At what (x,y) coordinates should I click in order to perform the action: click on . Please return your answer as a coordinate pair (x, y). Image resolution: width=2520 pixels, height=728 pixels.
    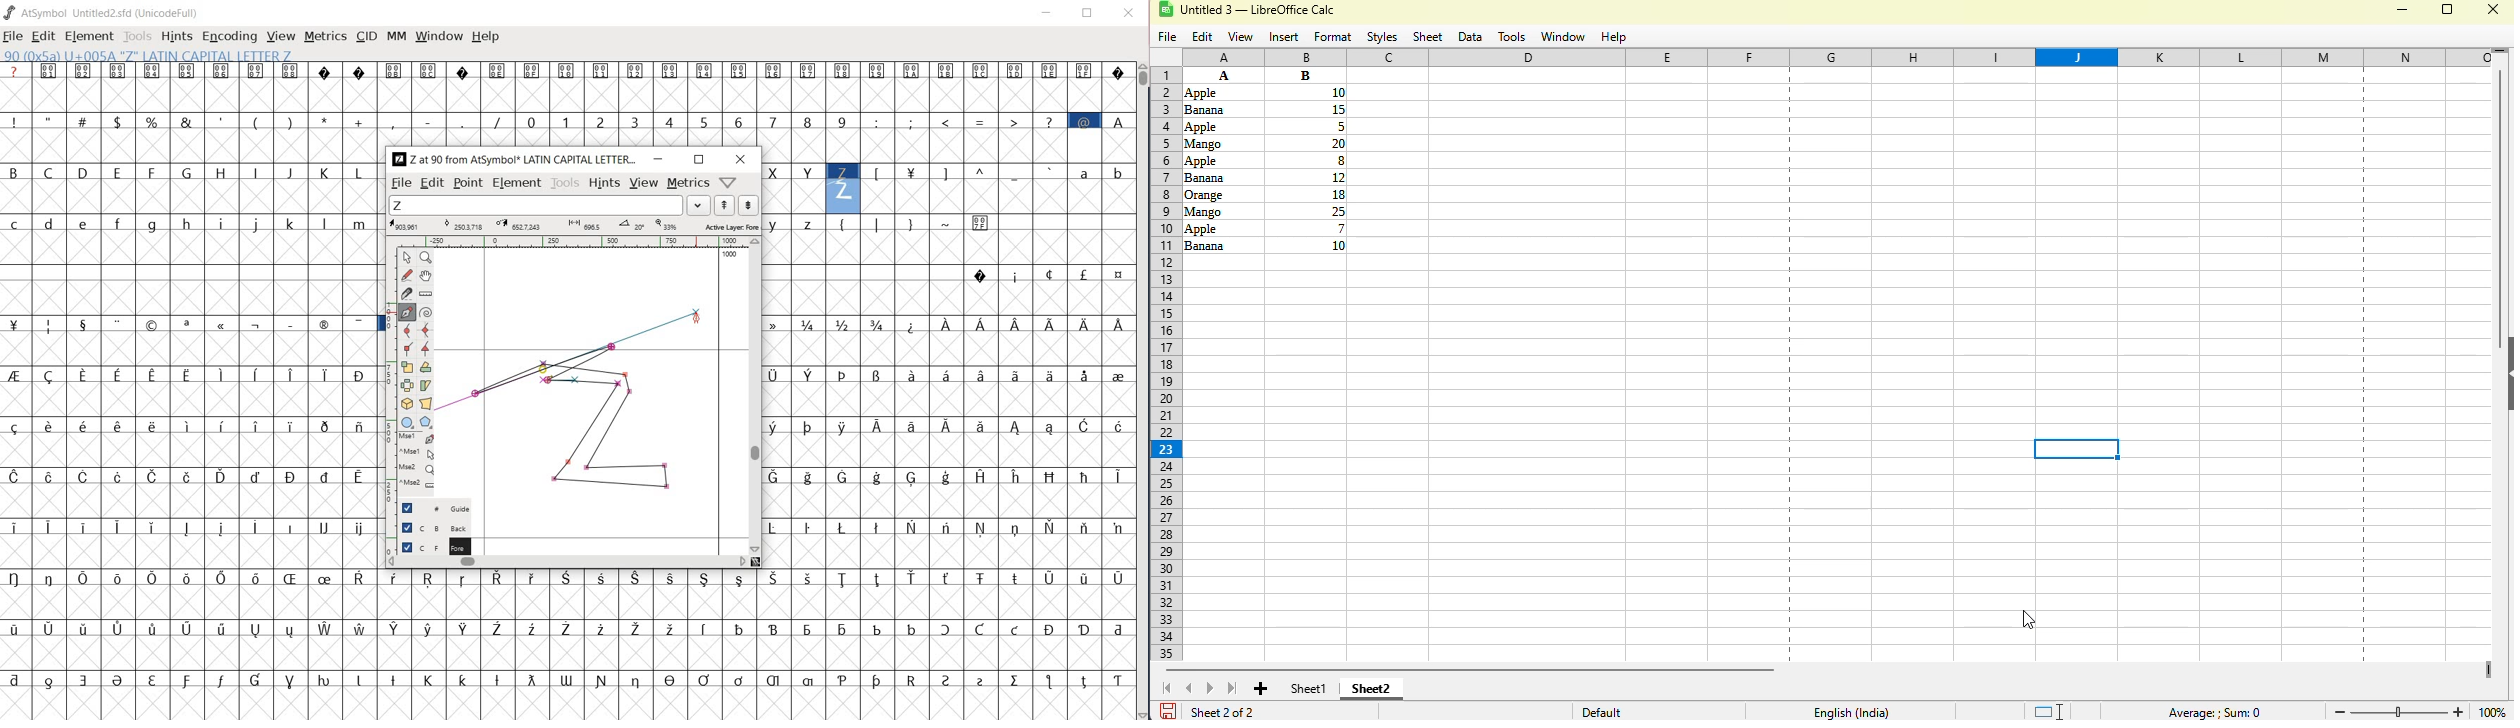
    Looking at the image, I should click on (1221, 160).